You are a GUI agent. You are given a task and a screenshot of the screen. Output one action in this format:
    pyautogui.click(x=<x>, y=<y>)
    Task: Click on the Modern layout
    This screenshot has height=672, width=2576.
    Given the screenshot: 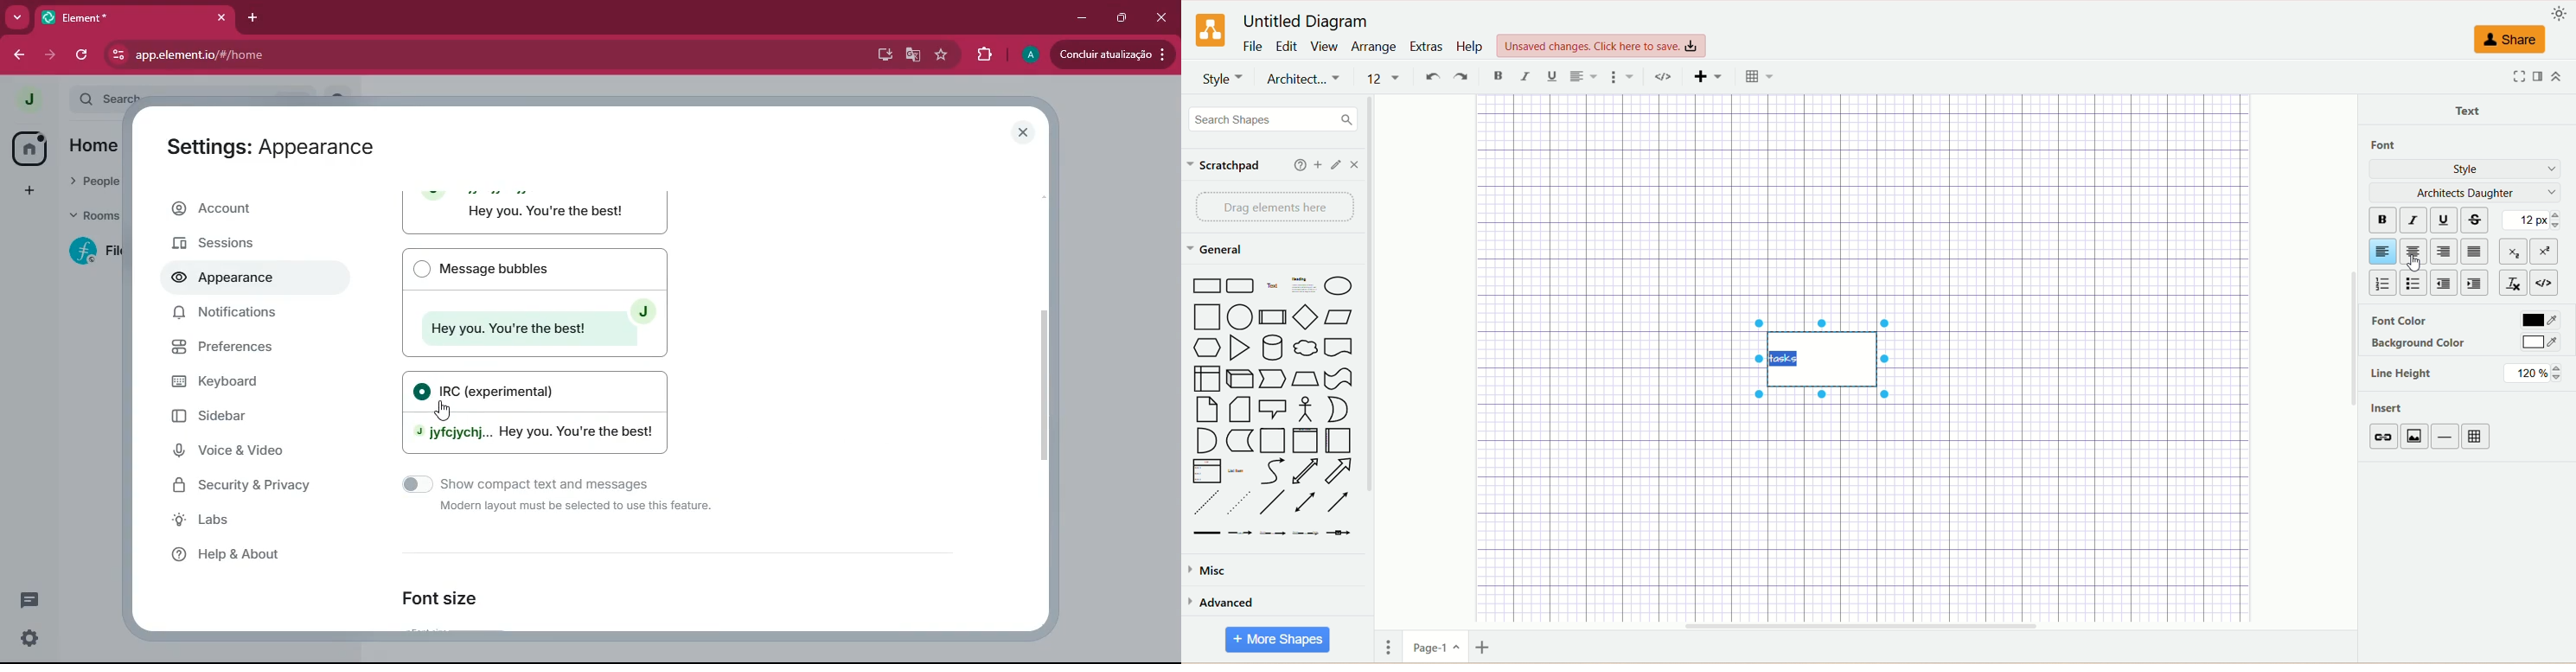 What is the action you would take?
    pyautogui.click(x=537, y=213)
    